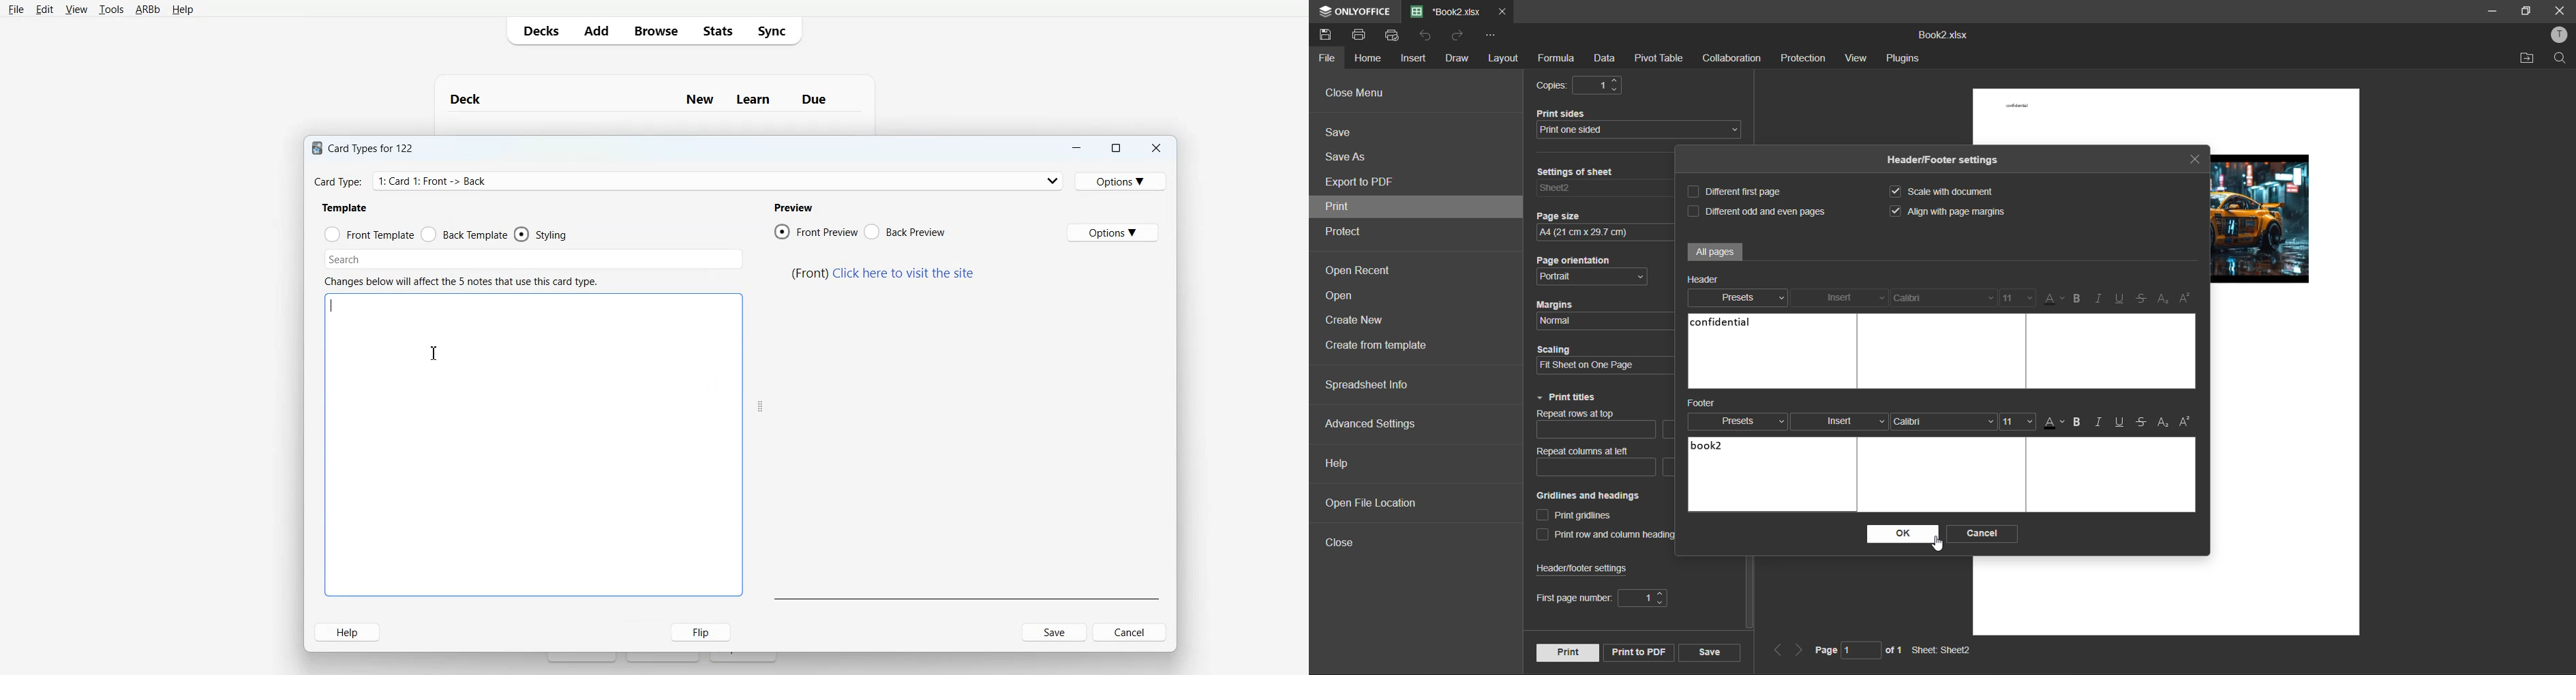 The image size is (2576, 700). Describe the element at coordinates (2018, 422) in the screenshot. I see `font size` at that location.